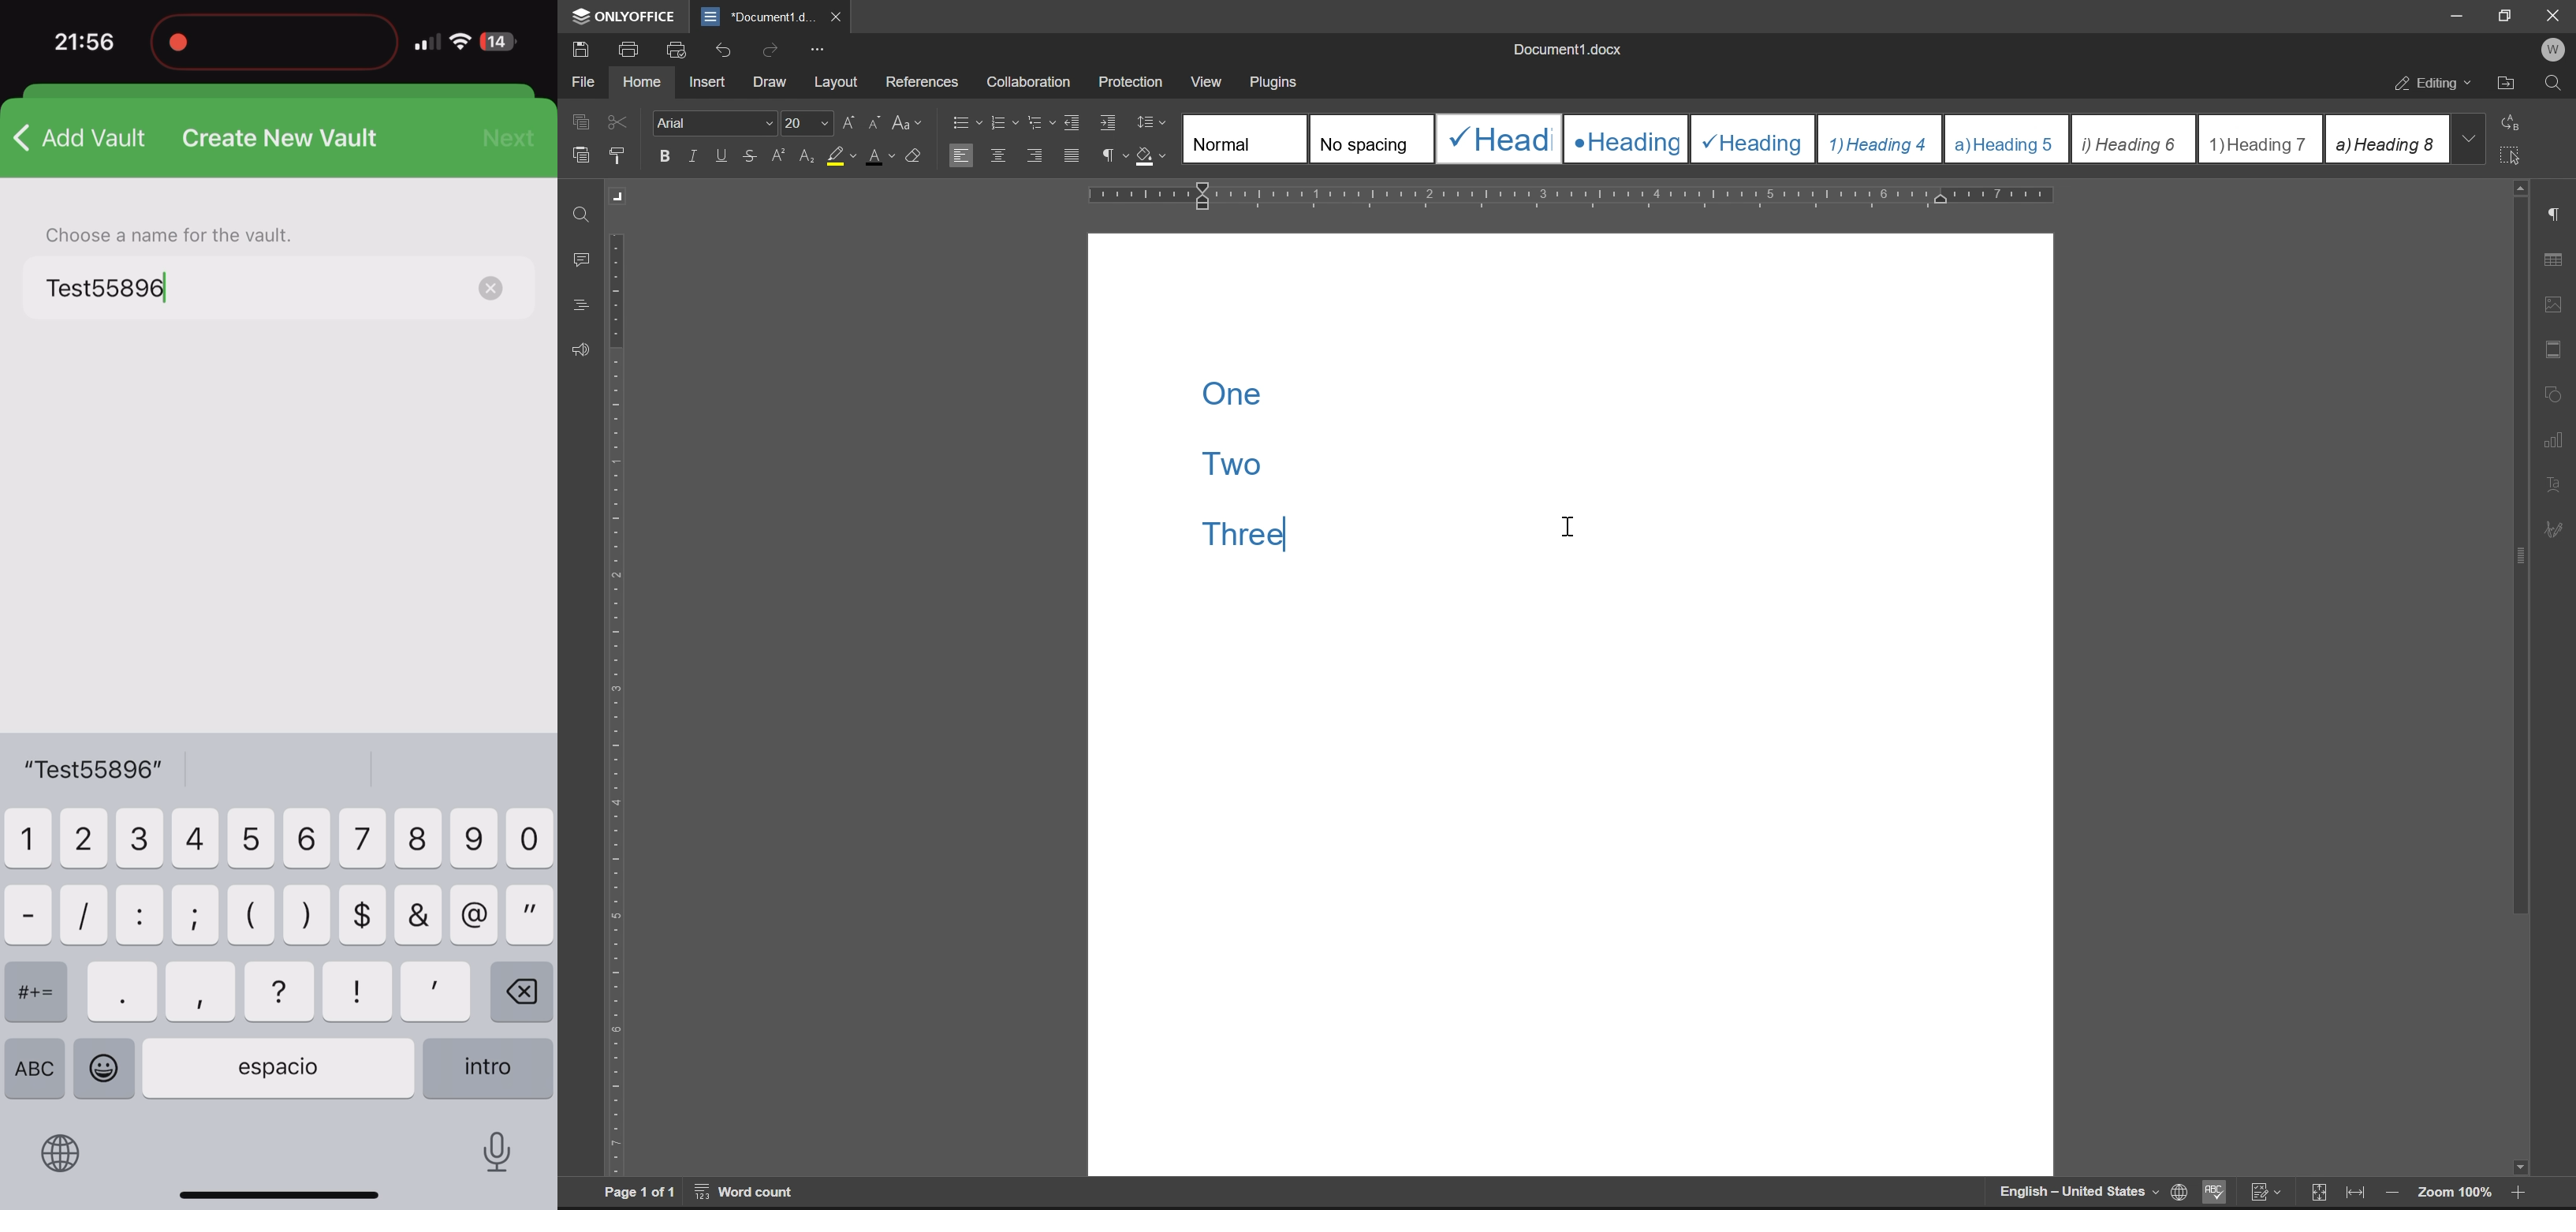 The height and width of the screenshot is (1232, 2576). What do you see at coordinates (582, 81) in the screenshot?
I see `file` at bounding box center [582, 81].